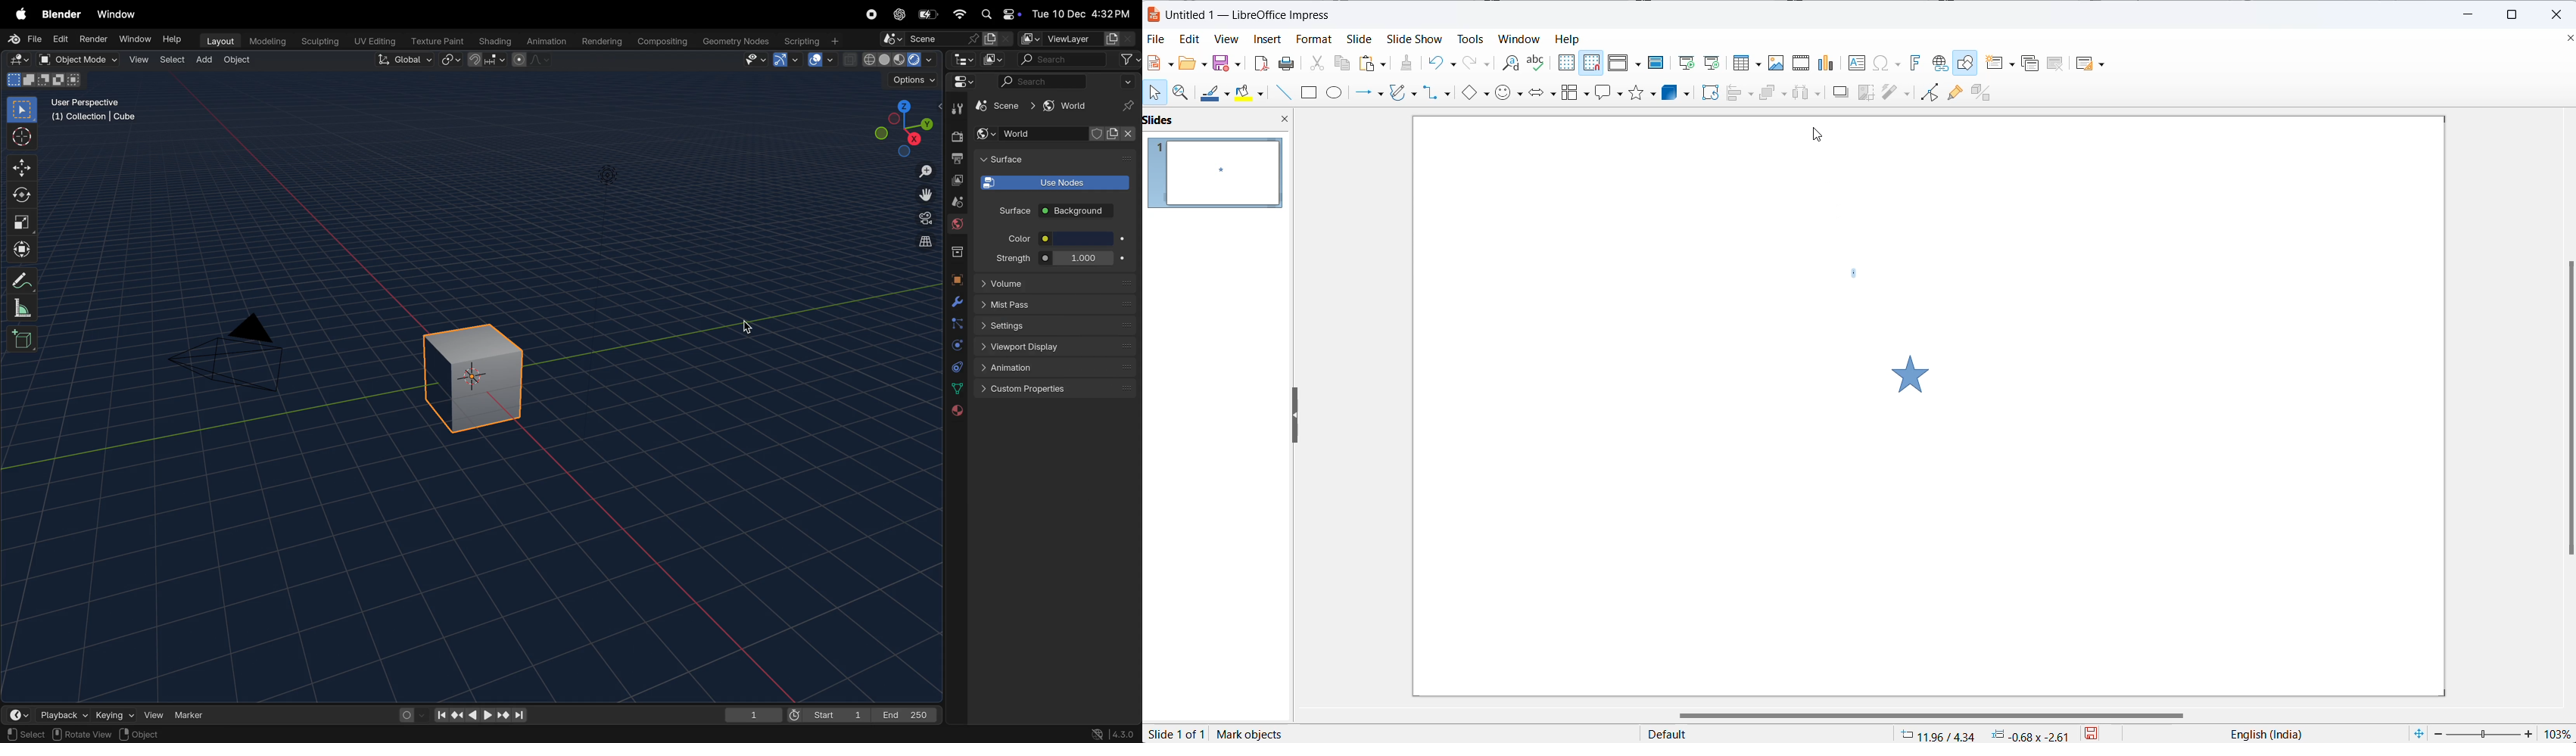 This screenshot has height=756, width=2576. What do you see at coordinates (2258, 735) in the screenshot?
I see `English(India)` at bounding box center [2258, 735].